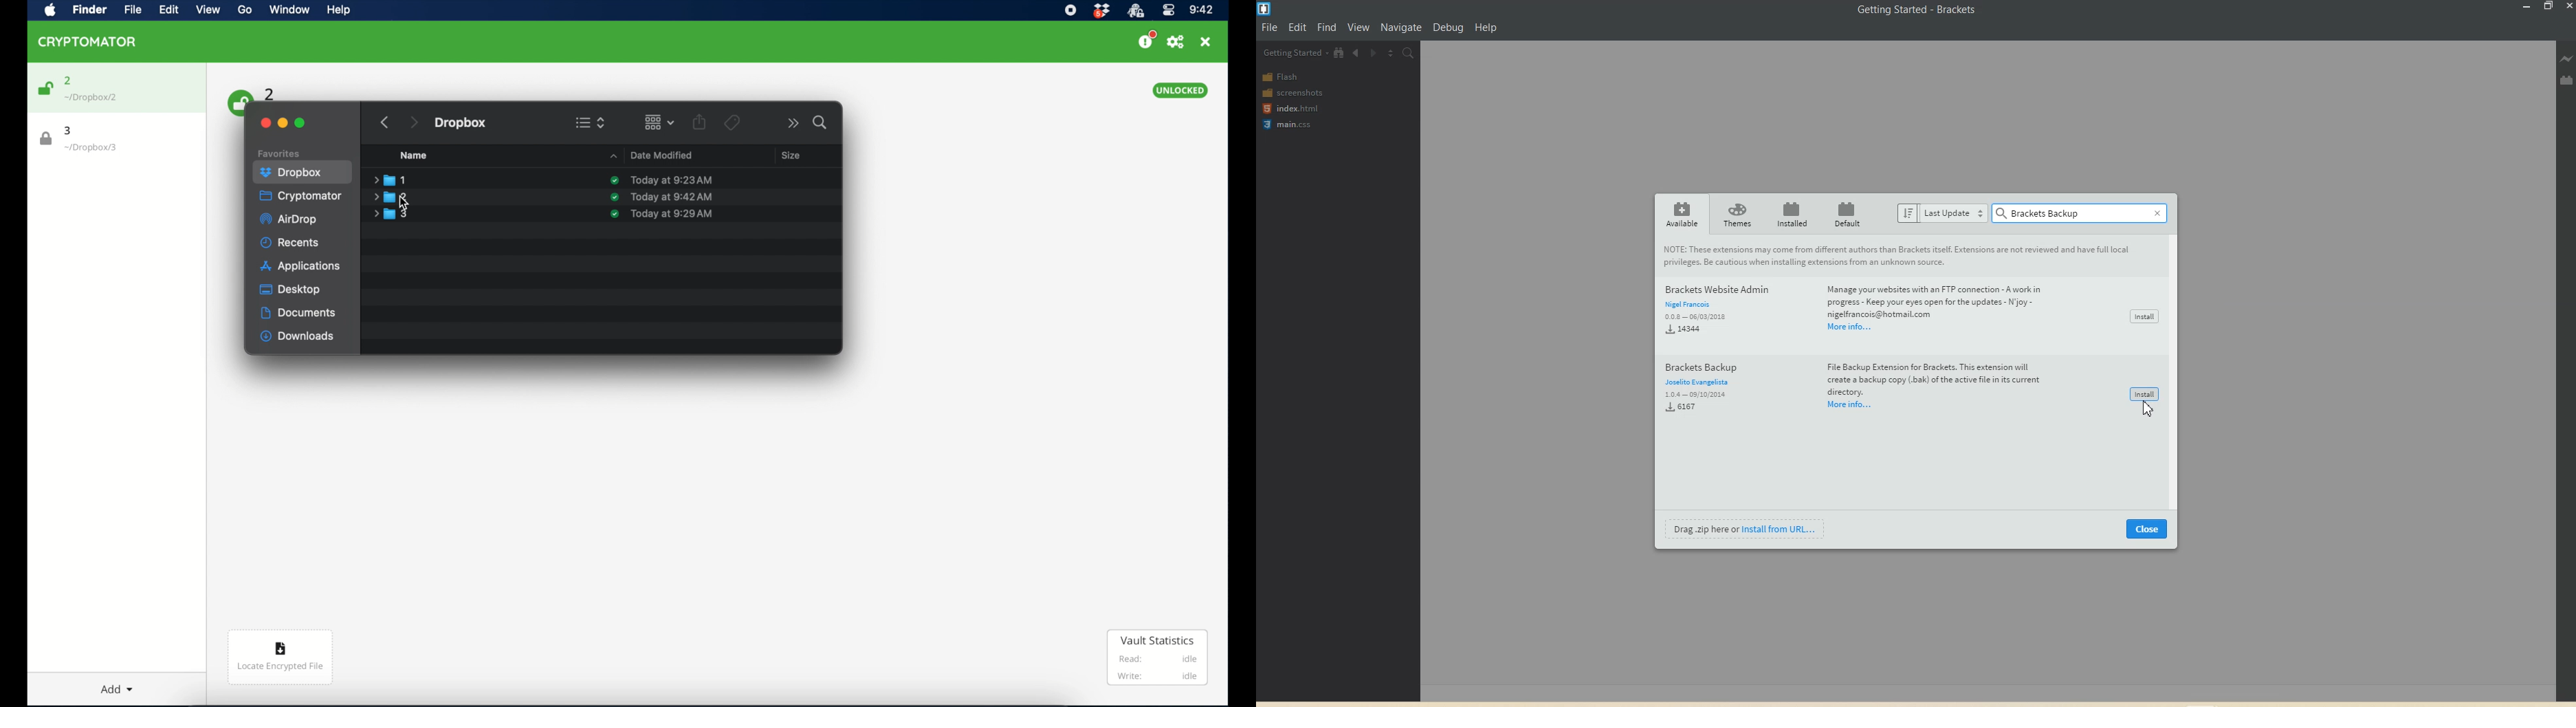  What do you see at coordinates (1298, 27) in the screenshot?
I see `Edit` at bounding box center [1298, 27].